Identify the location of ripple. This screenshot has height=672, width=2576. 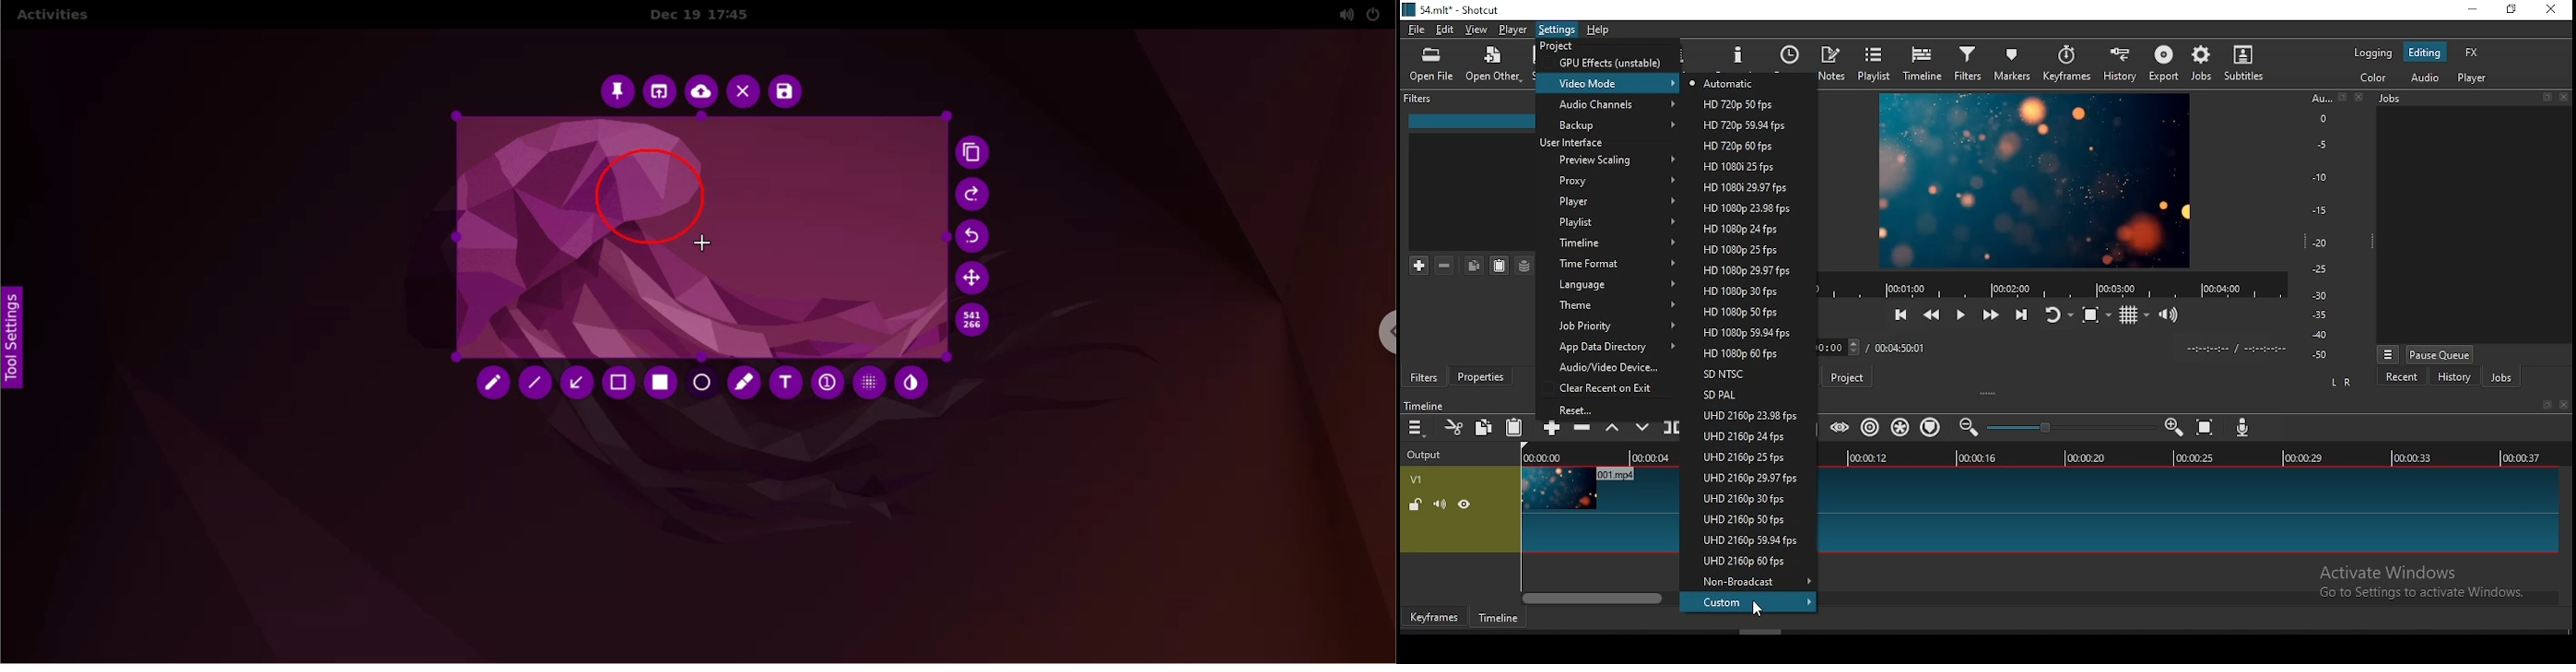
(1871, 427).